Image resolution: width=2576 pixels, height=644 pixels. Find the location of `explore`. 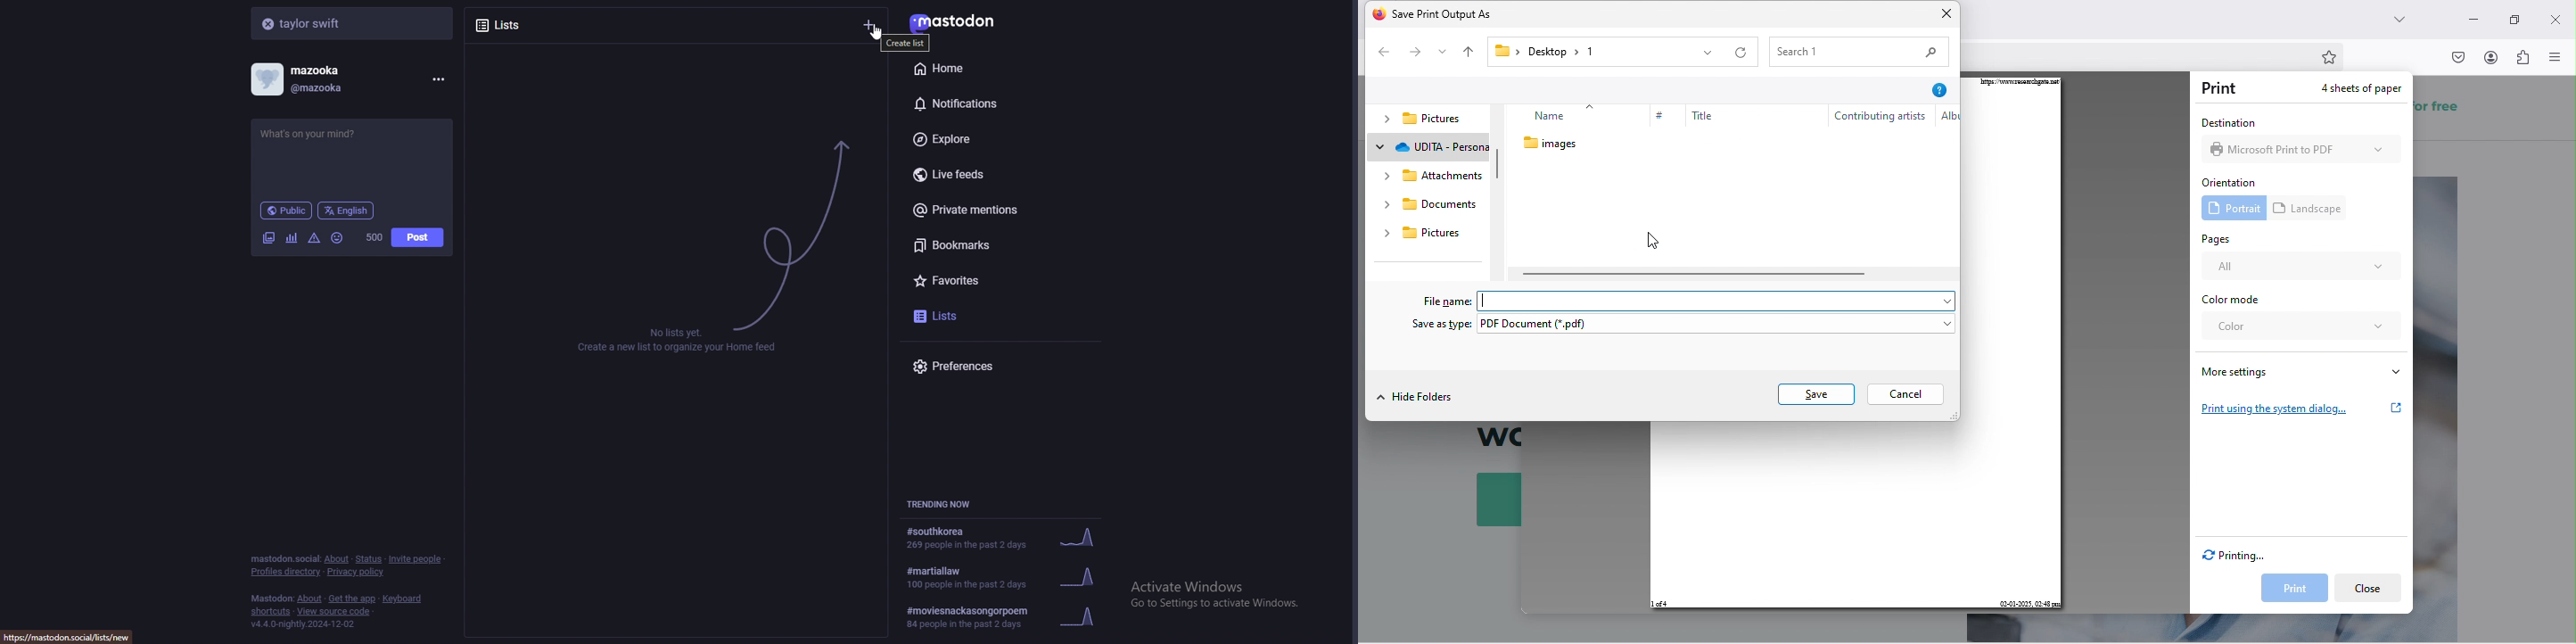

explore is located at coordinates (996, 140).